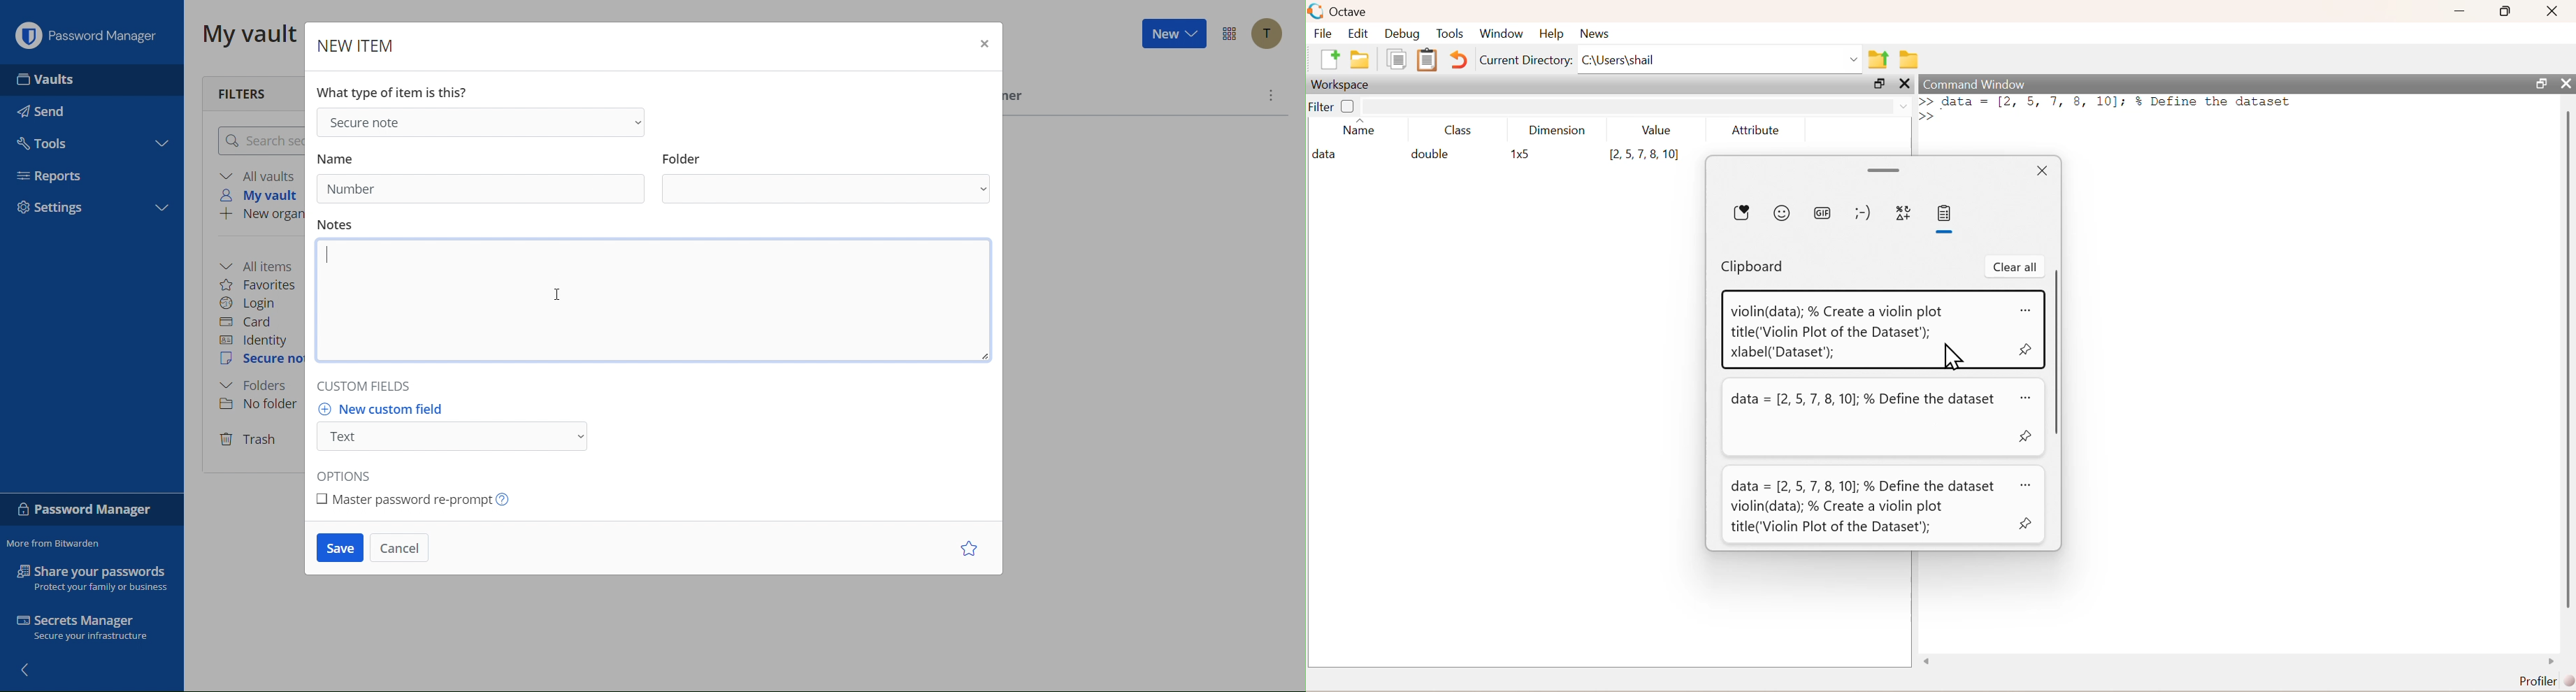 This screenshot has width=2576, height=700. I want to click on Reports, so click(55, 176).